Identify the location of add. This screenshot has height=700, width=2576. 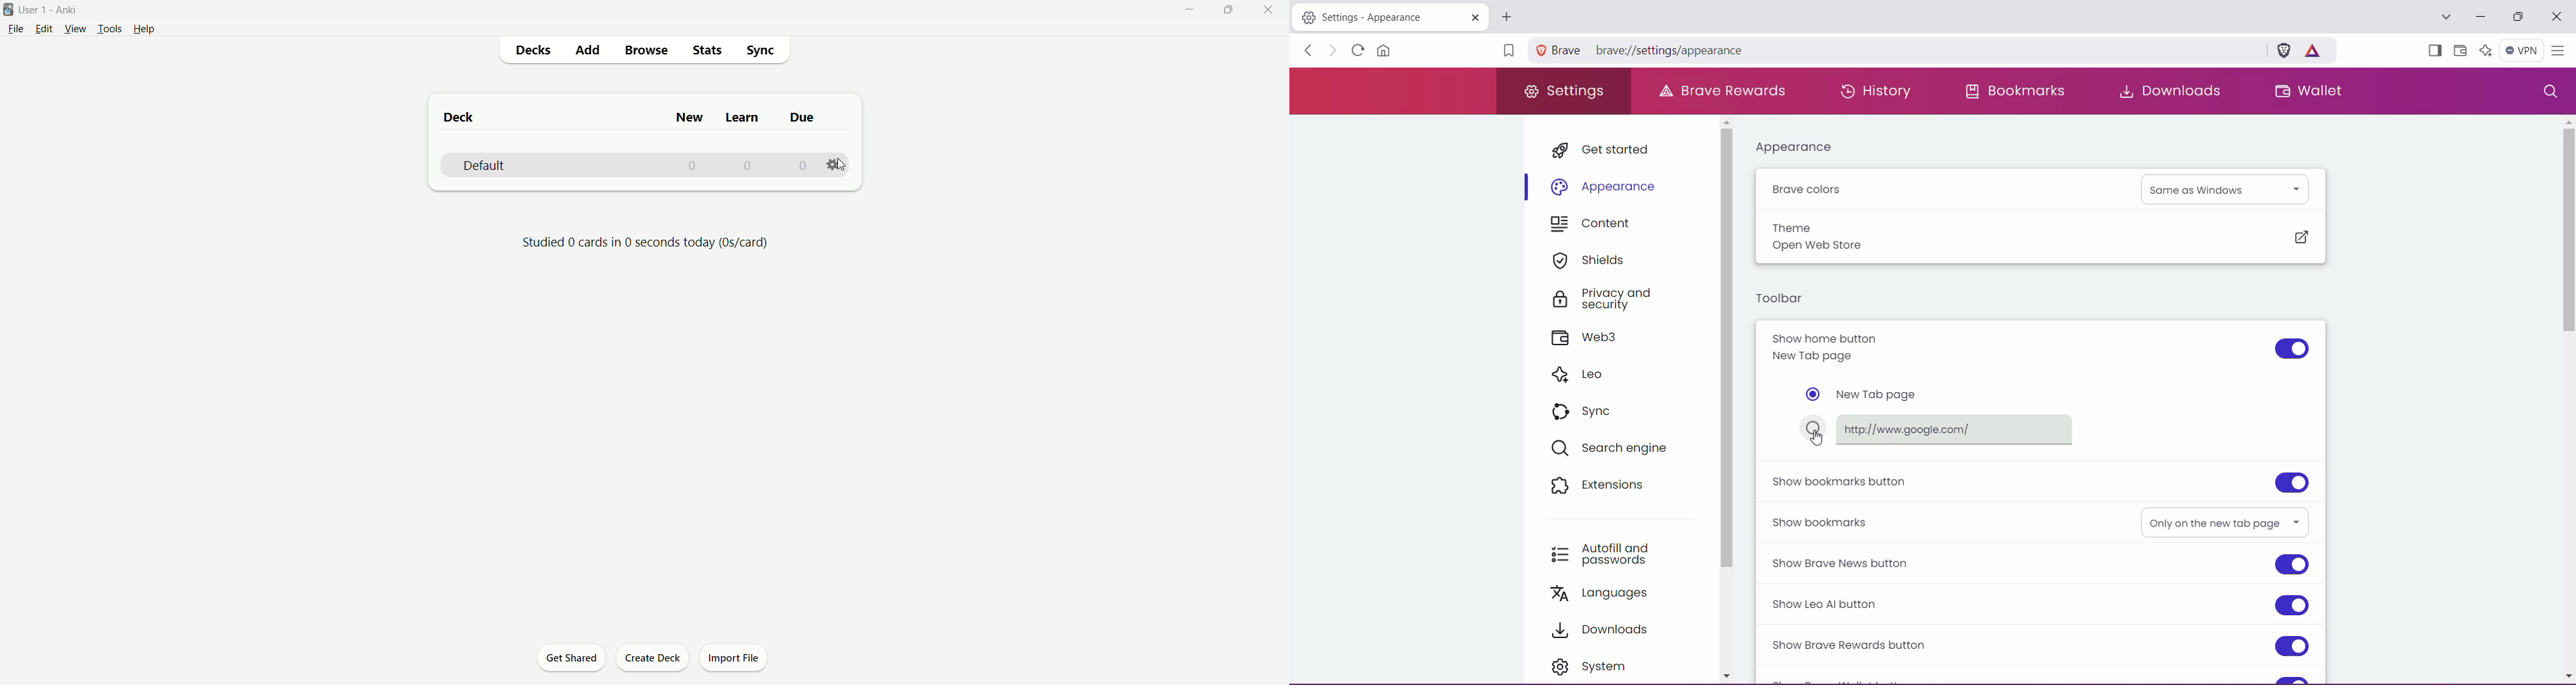
(587, 51).